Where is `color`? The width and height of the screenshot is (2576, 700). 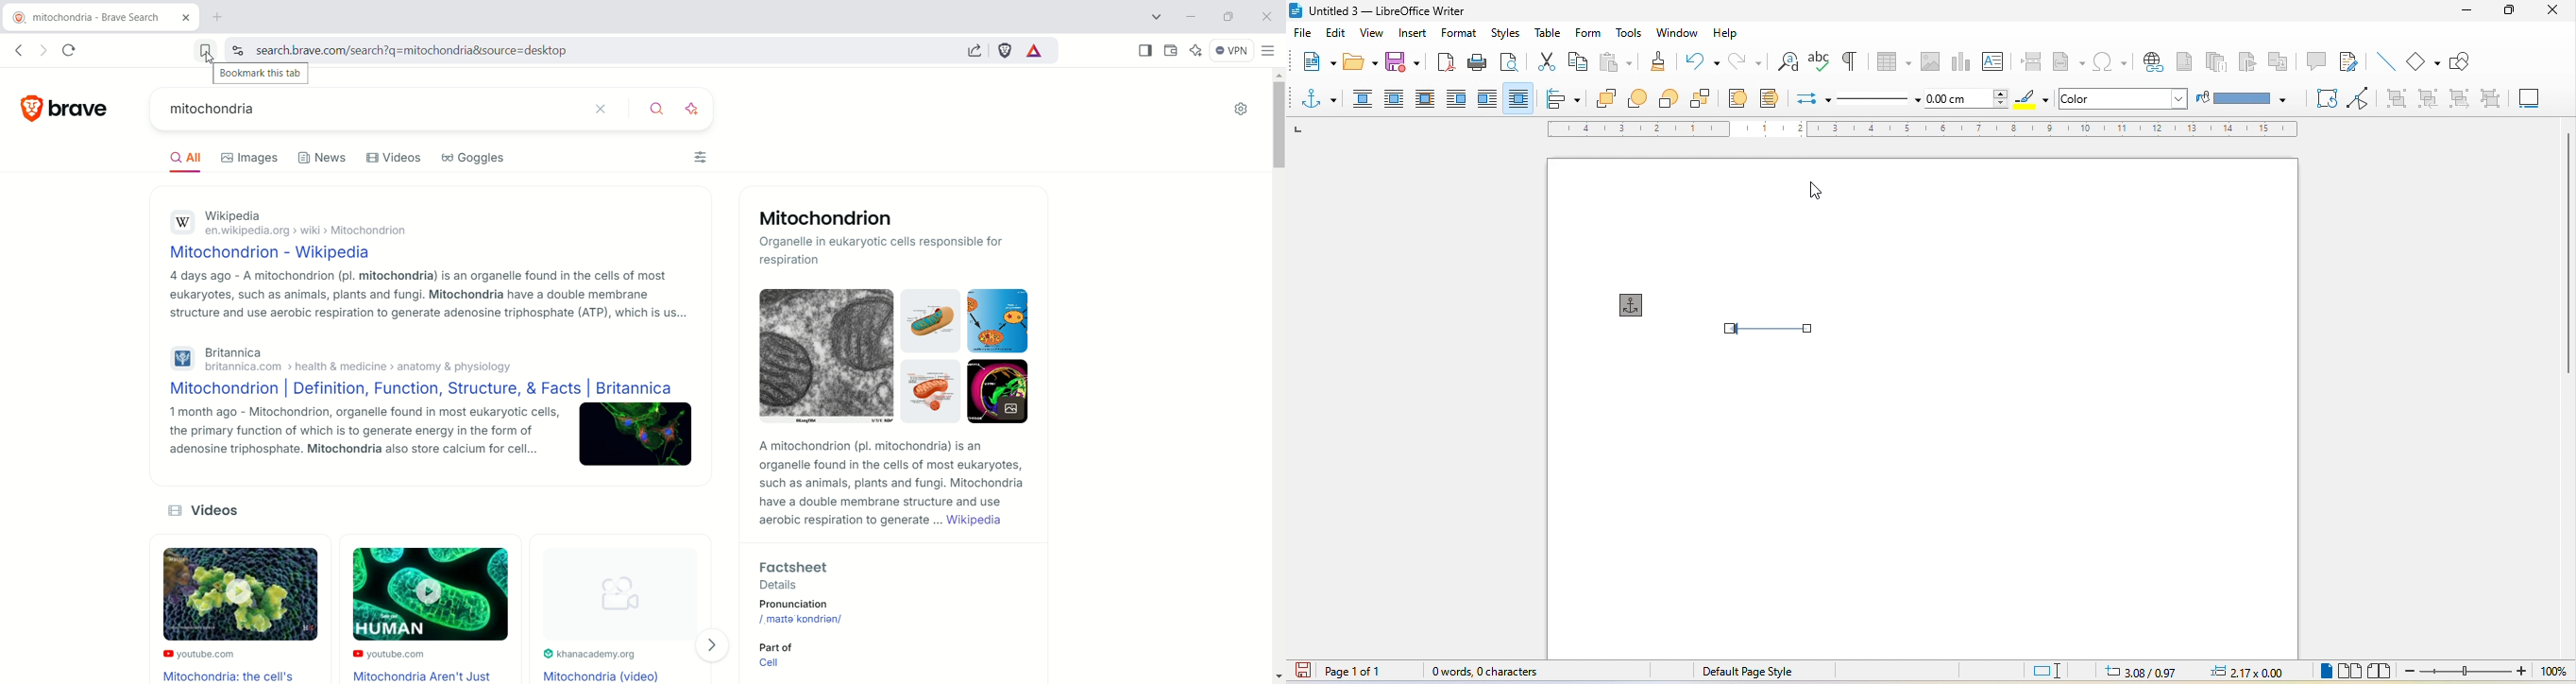 color is located at coordinates (2102, 98).